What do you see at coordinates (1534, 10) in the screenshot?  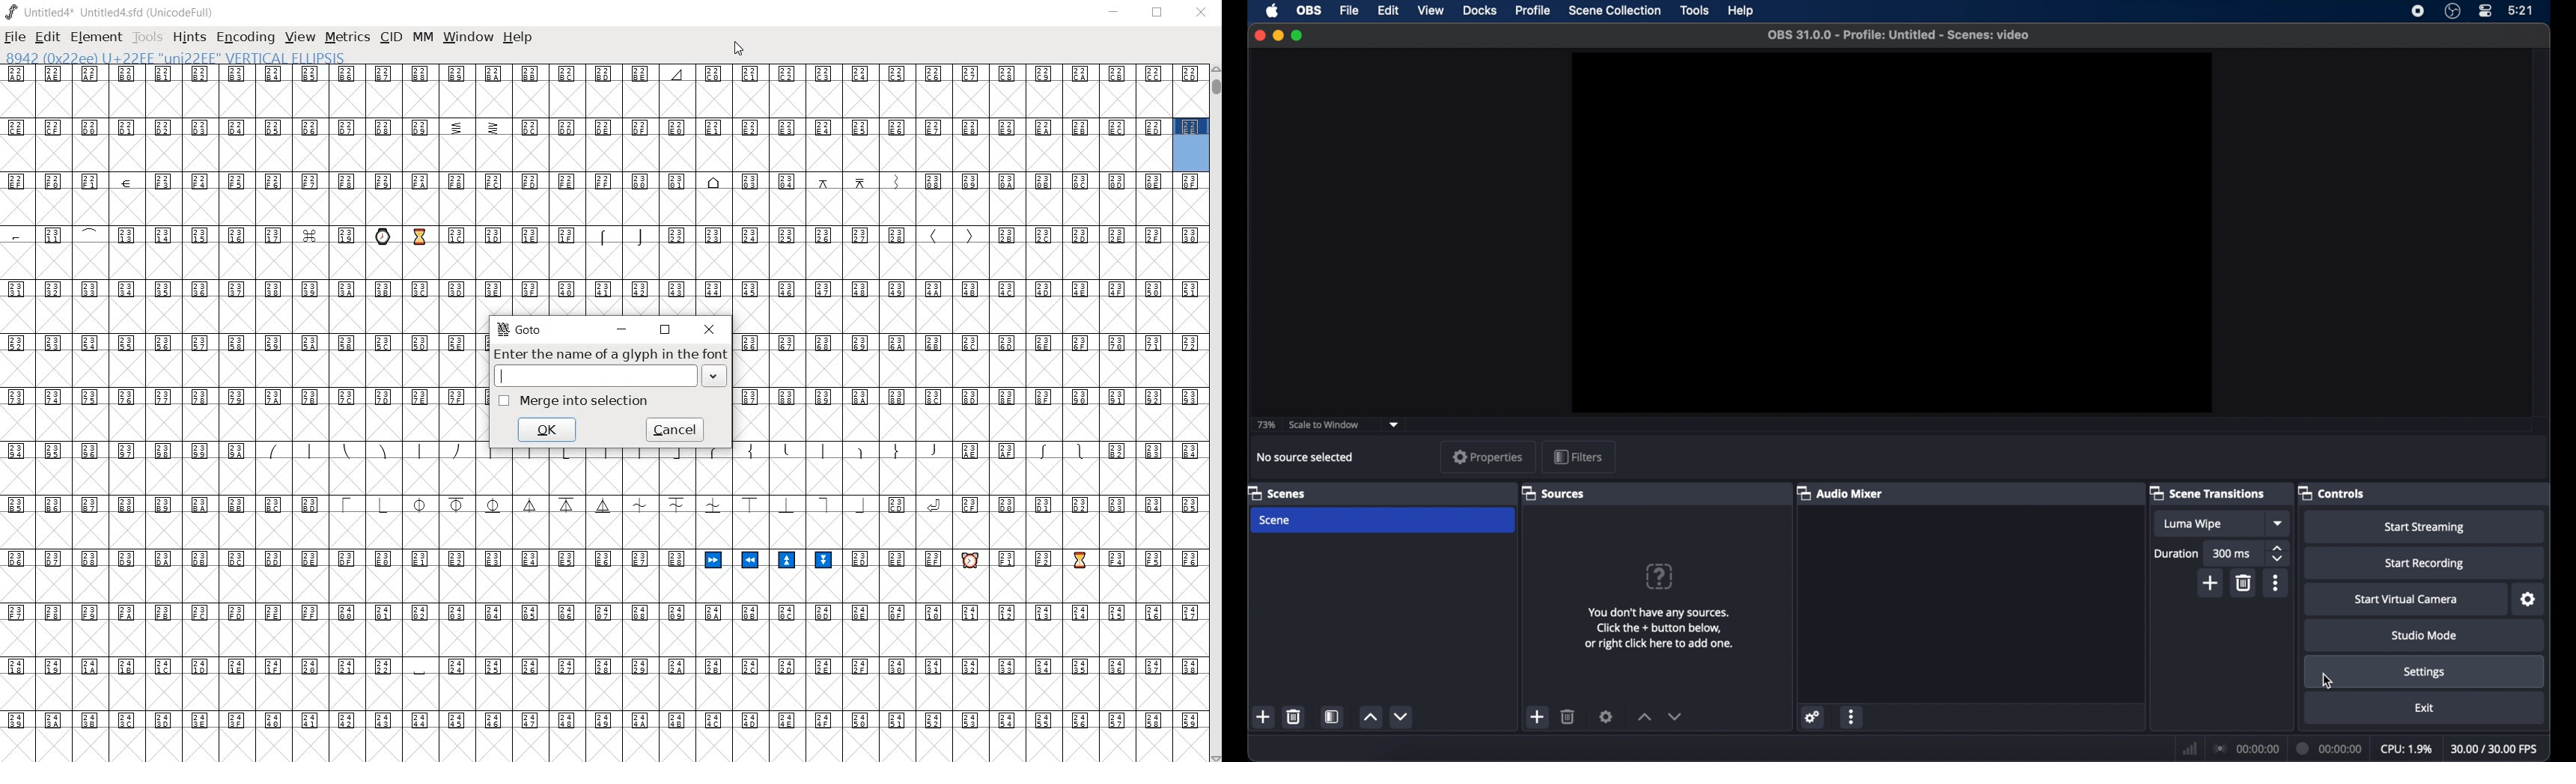 I see `profile` at bounding box center [1534, 10].